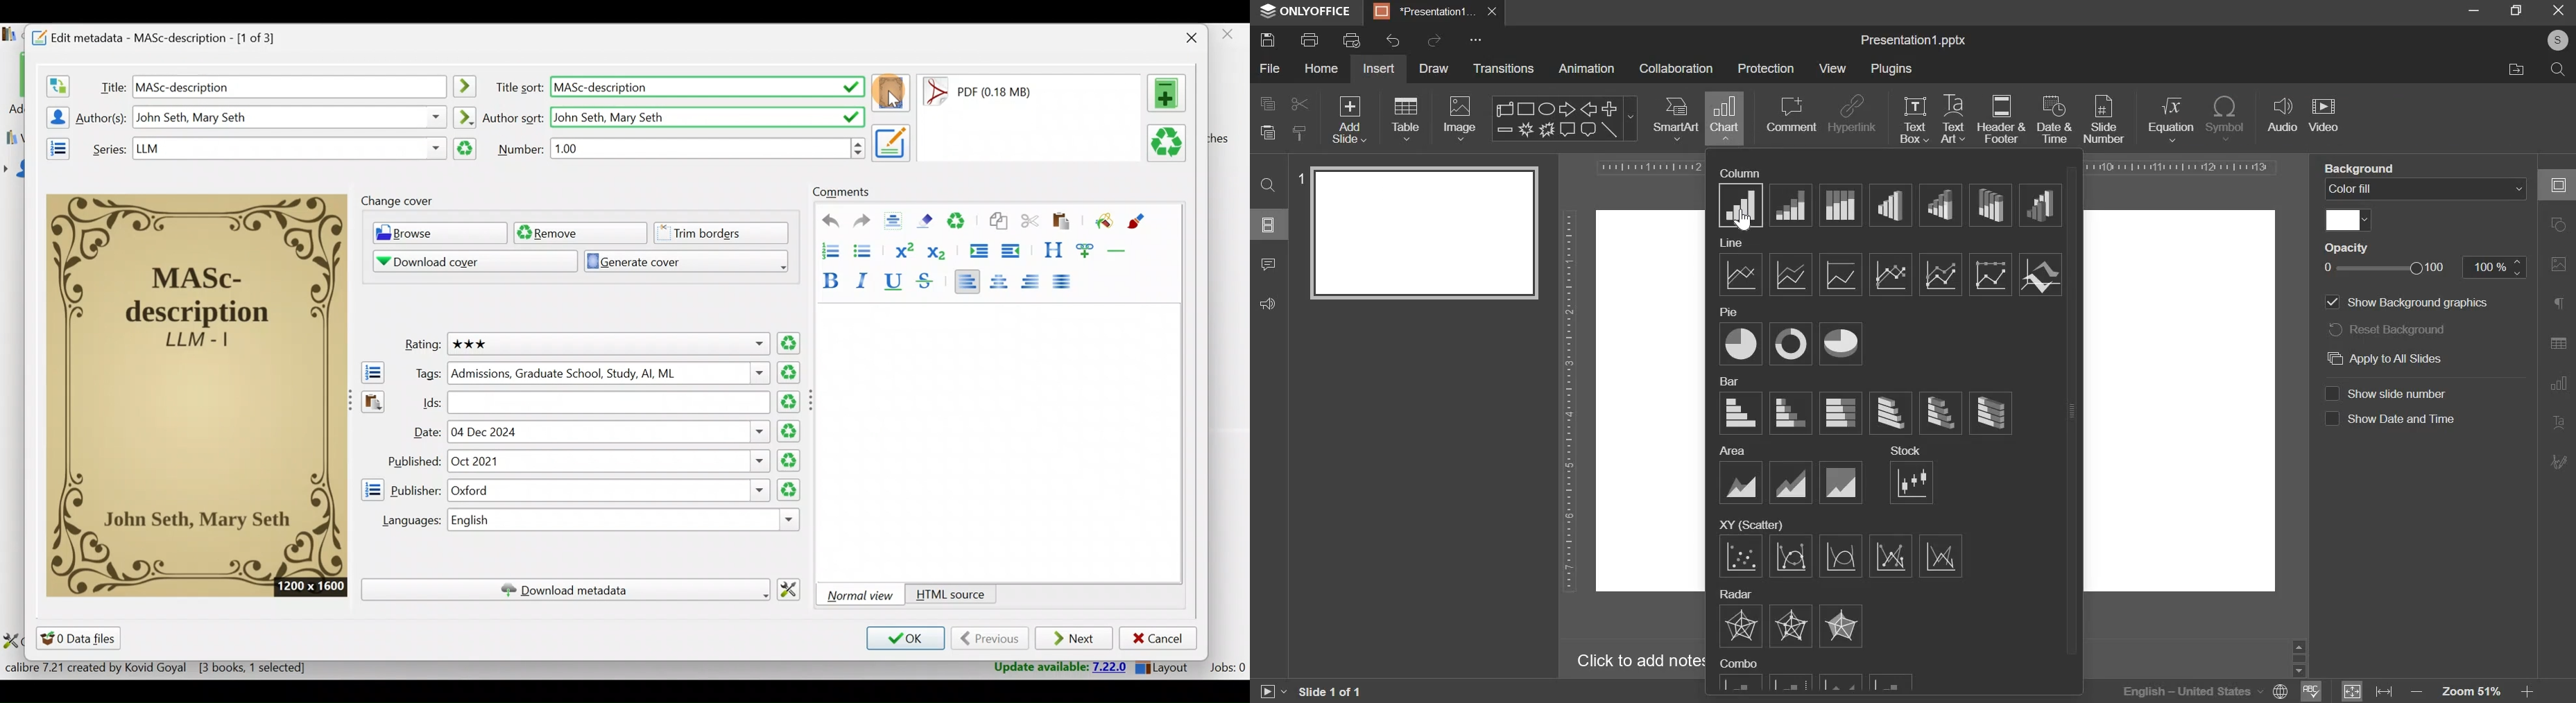 Image resolution: width=2576 pixels, height=728 pixels. What do you see at coordinates (1377, 69) in the screenshot?
I see `insert` at bounding box center [1377, 69].